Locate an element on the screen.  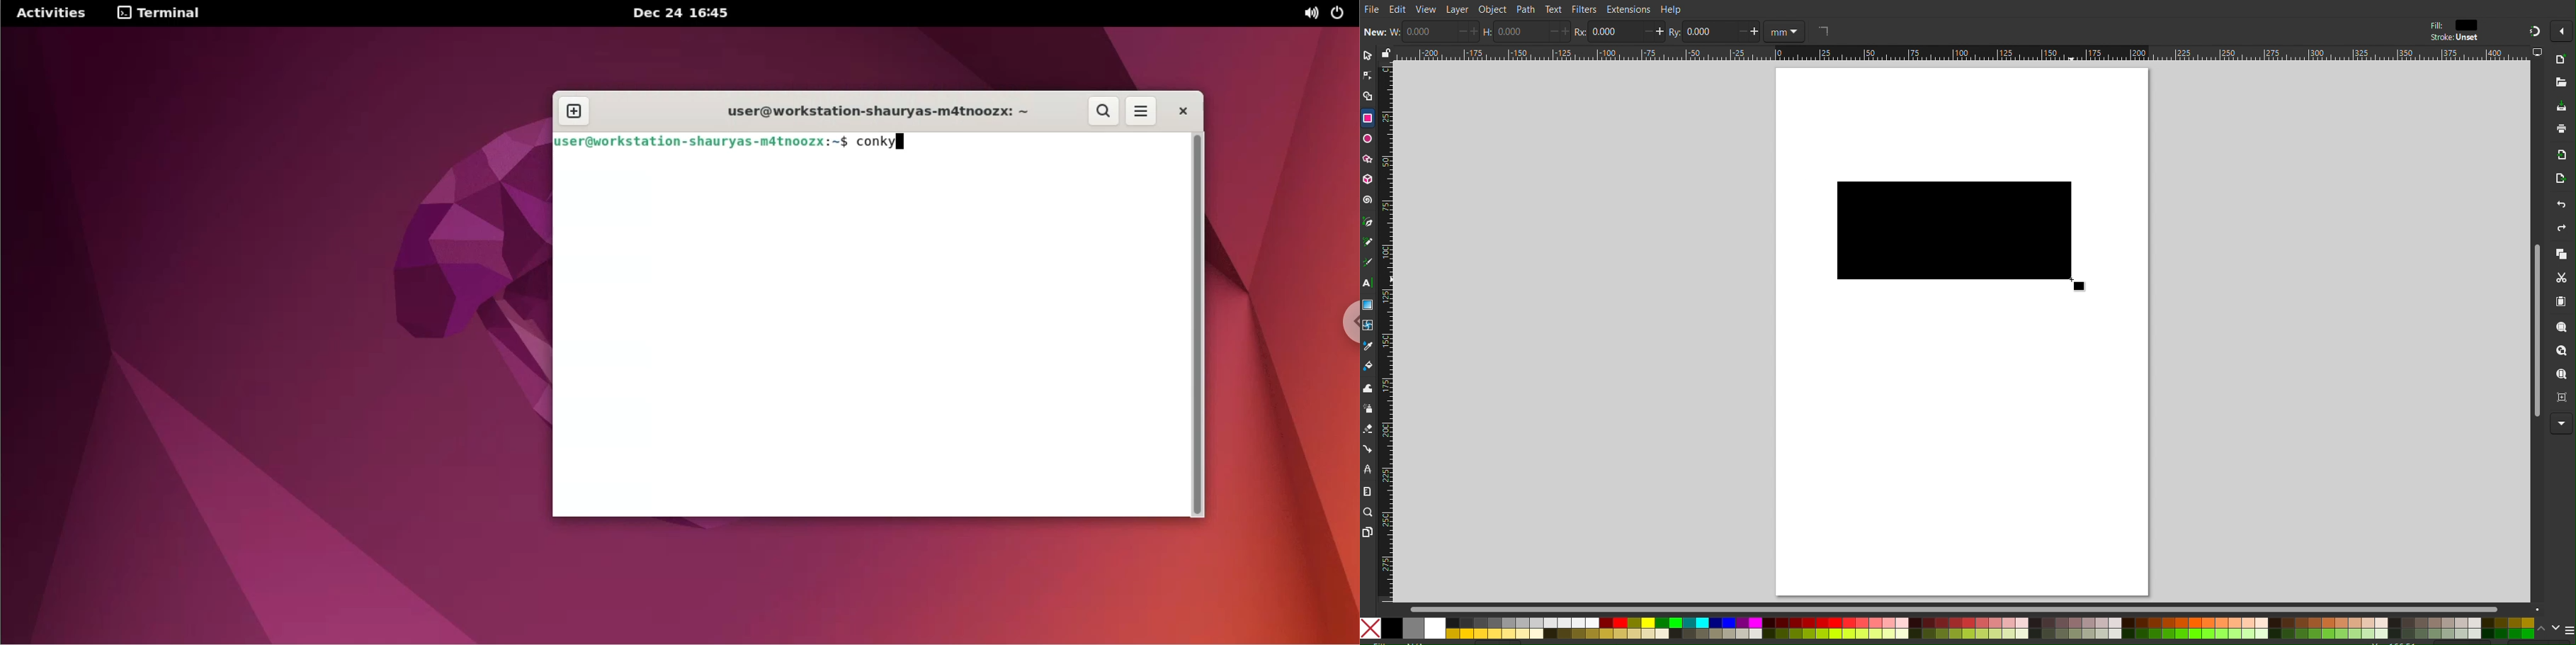
Snapping is located at coordinates (2533, 29).